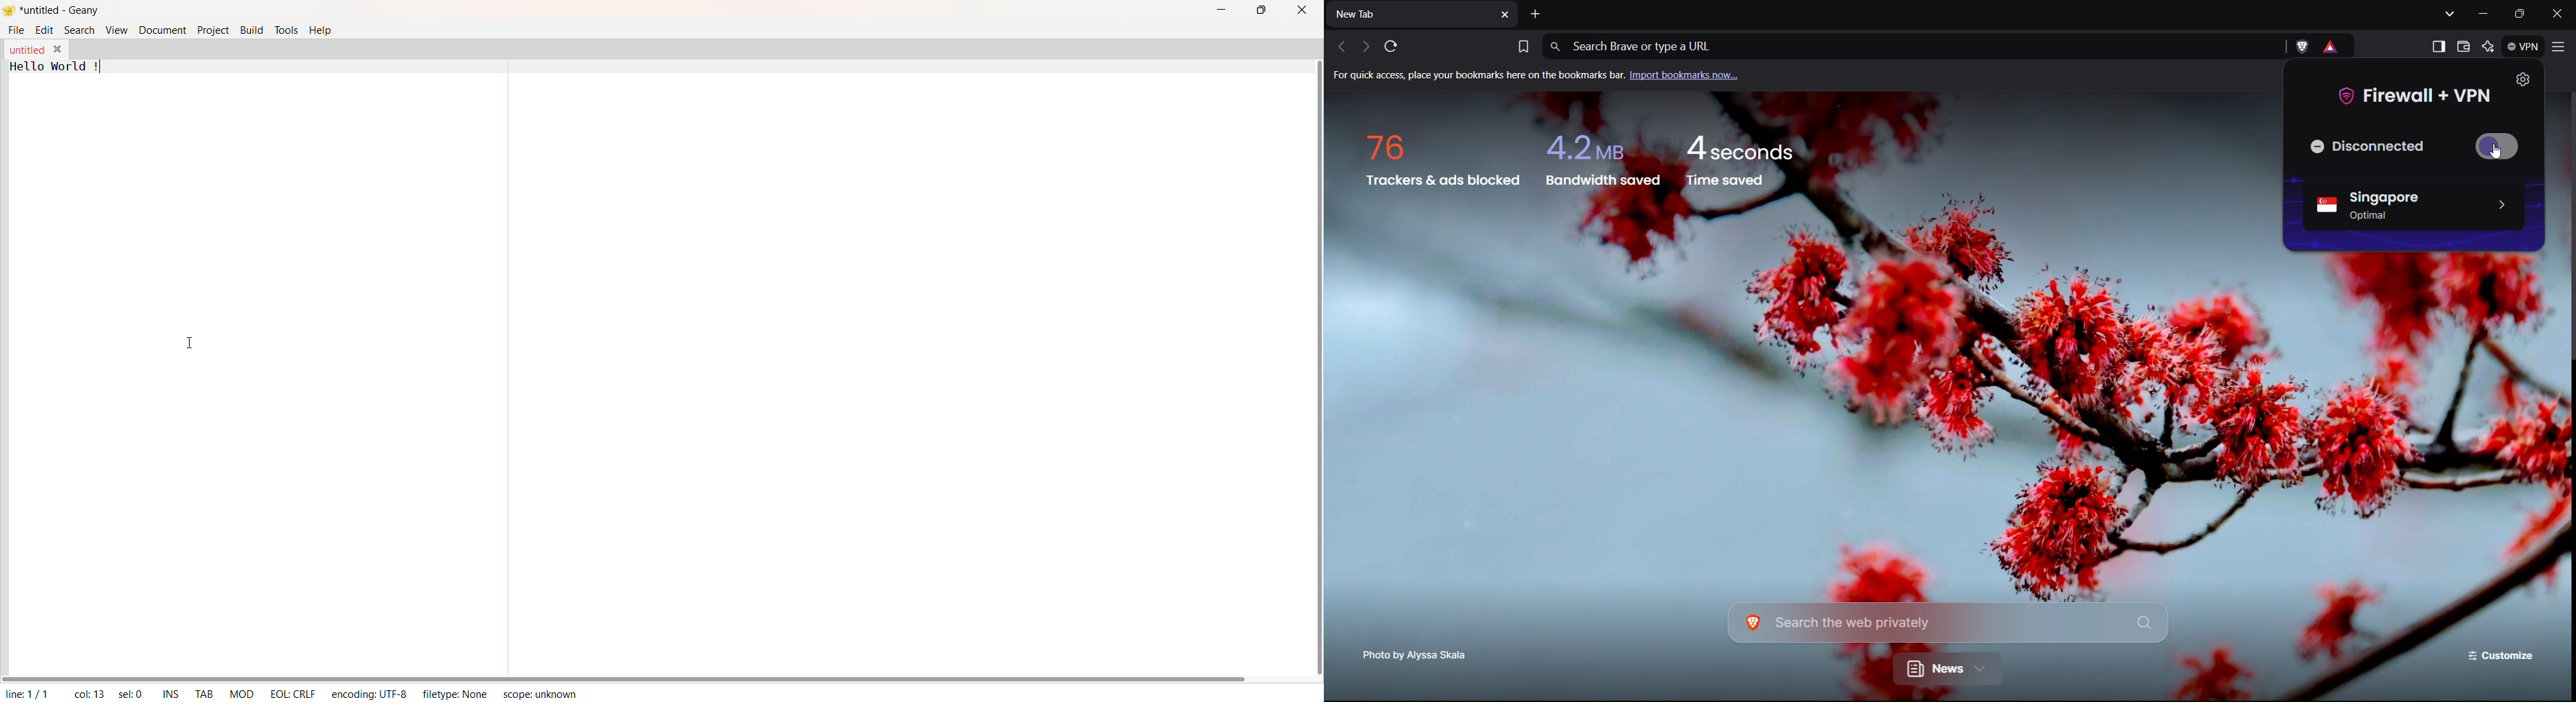  Describe the element at coordinates (130, 693) in the screenshot. I see `Sel: 5` at that location.